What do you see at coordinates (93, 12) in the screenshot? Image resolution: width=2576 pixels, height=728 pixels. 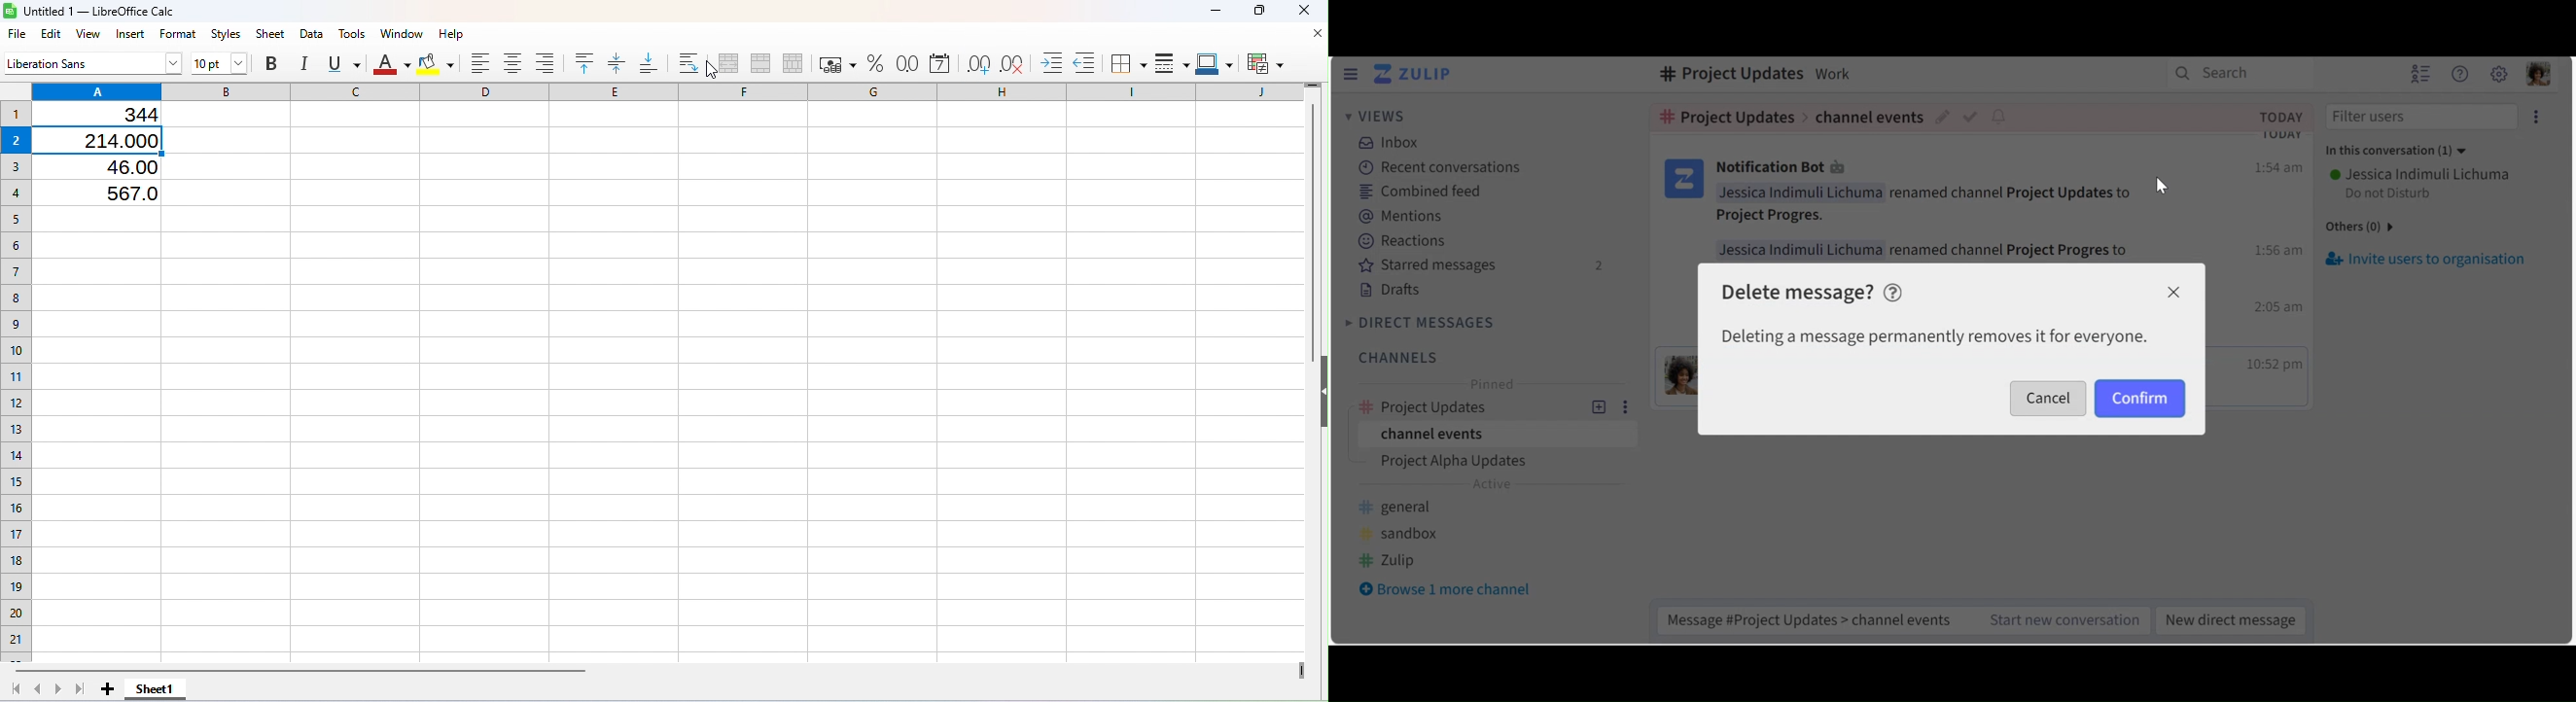 I see `Untitled 1 — LibreOffice Calc` at bounding box center [93, 12].